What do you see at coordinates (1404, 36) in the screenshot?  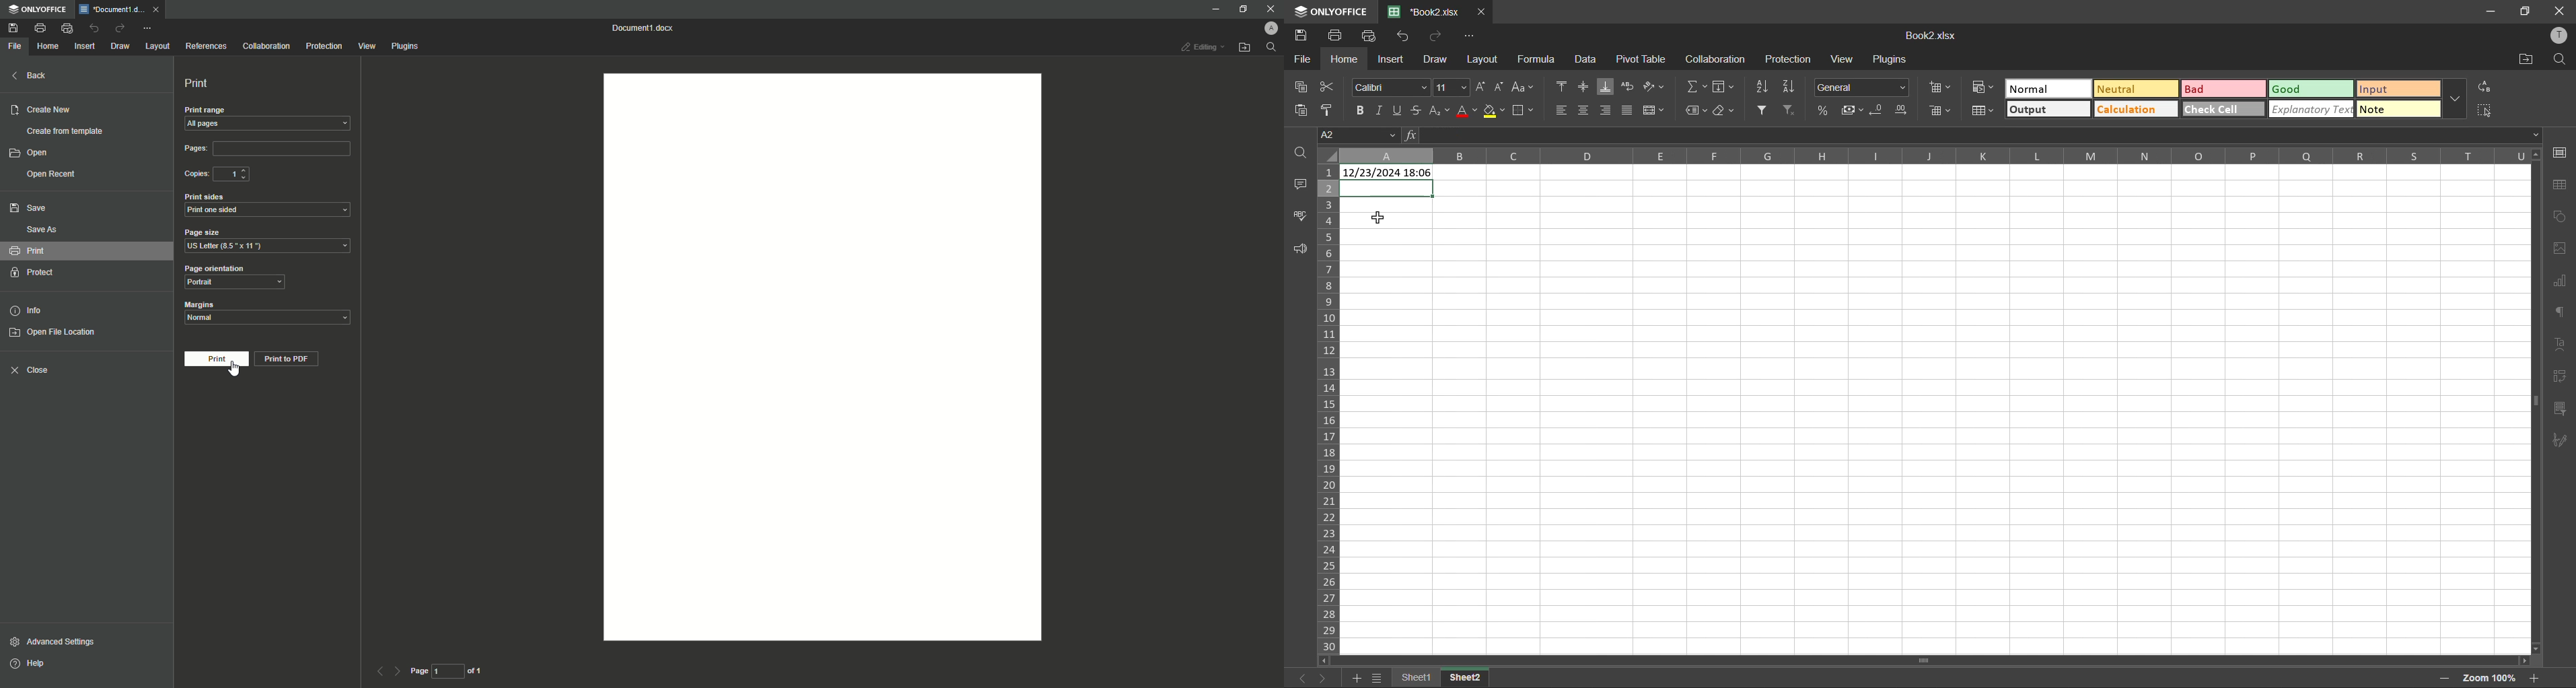 I see `undo` at bounding box center [1404, 36].